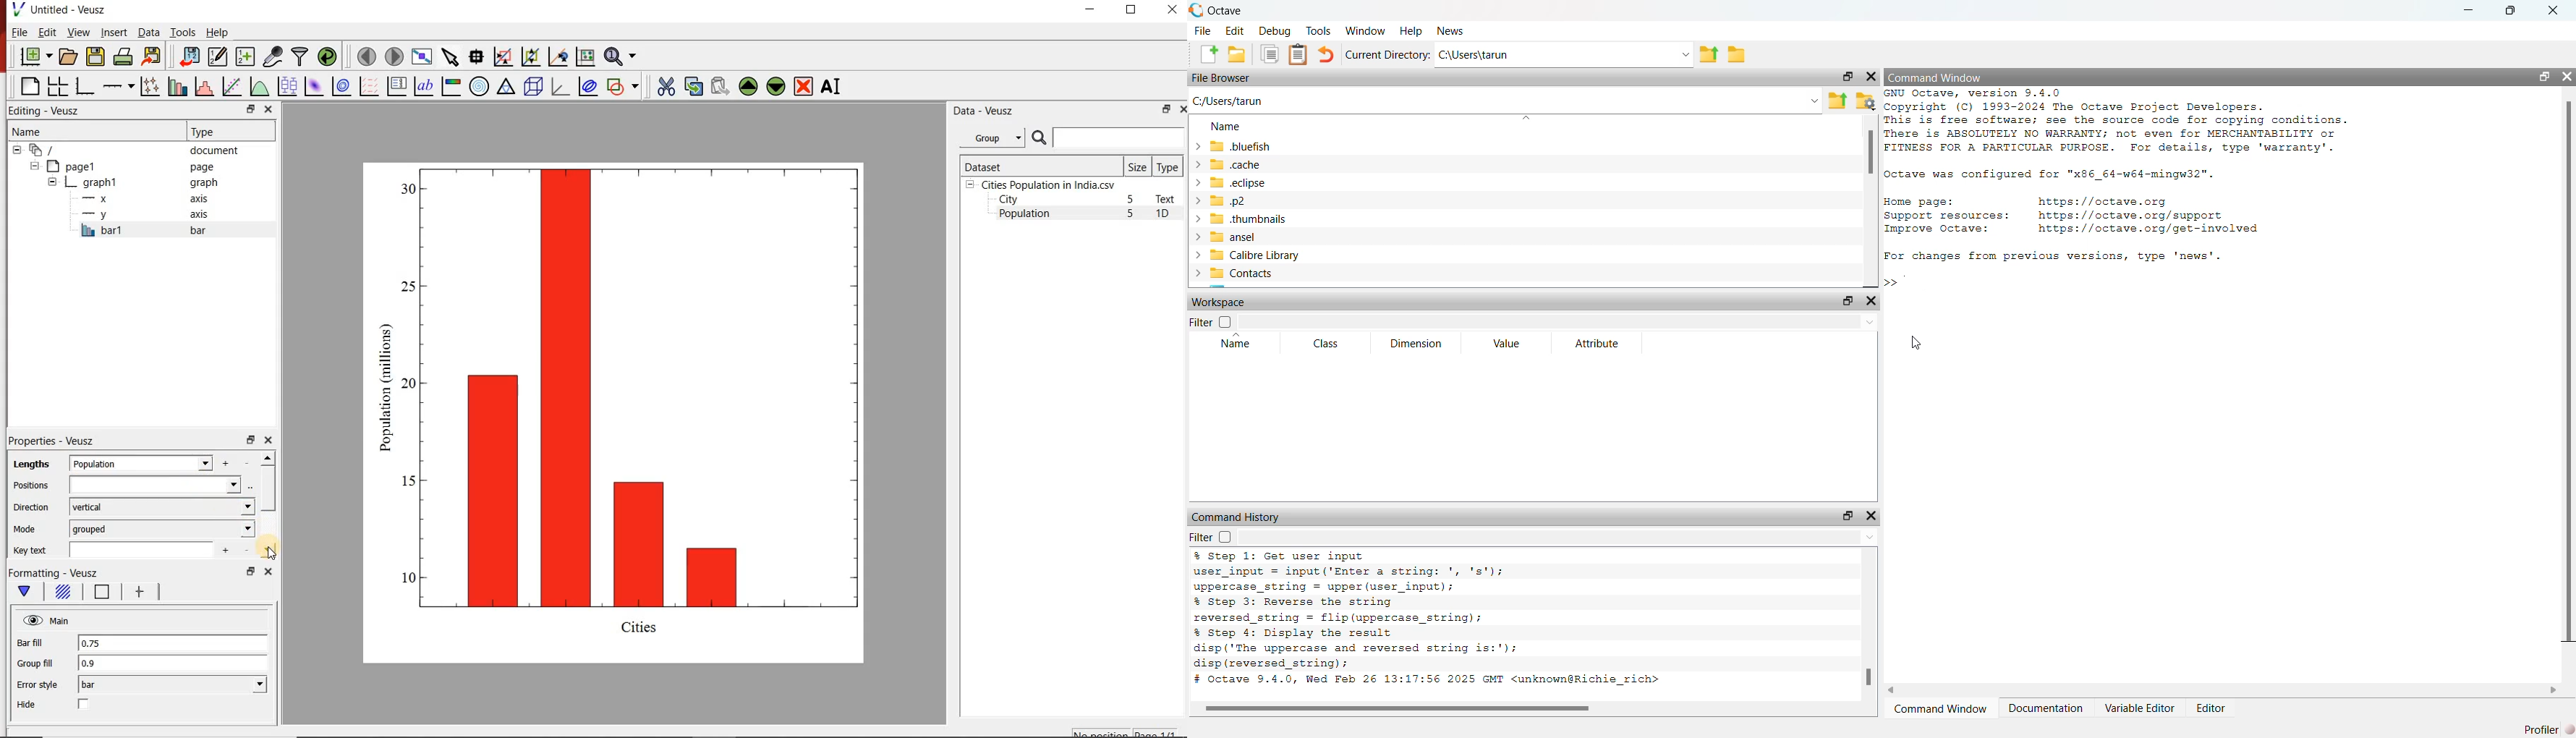 The height and width of the screenshot is (756, 2576). What do you see at coordinates (1845, 75) in the screenshot?
I see `unlock widget` at bounding box center [1845, 75].